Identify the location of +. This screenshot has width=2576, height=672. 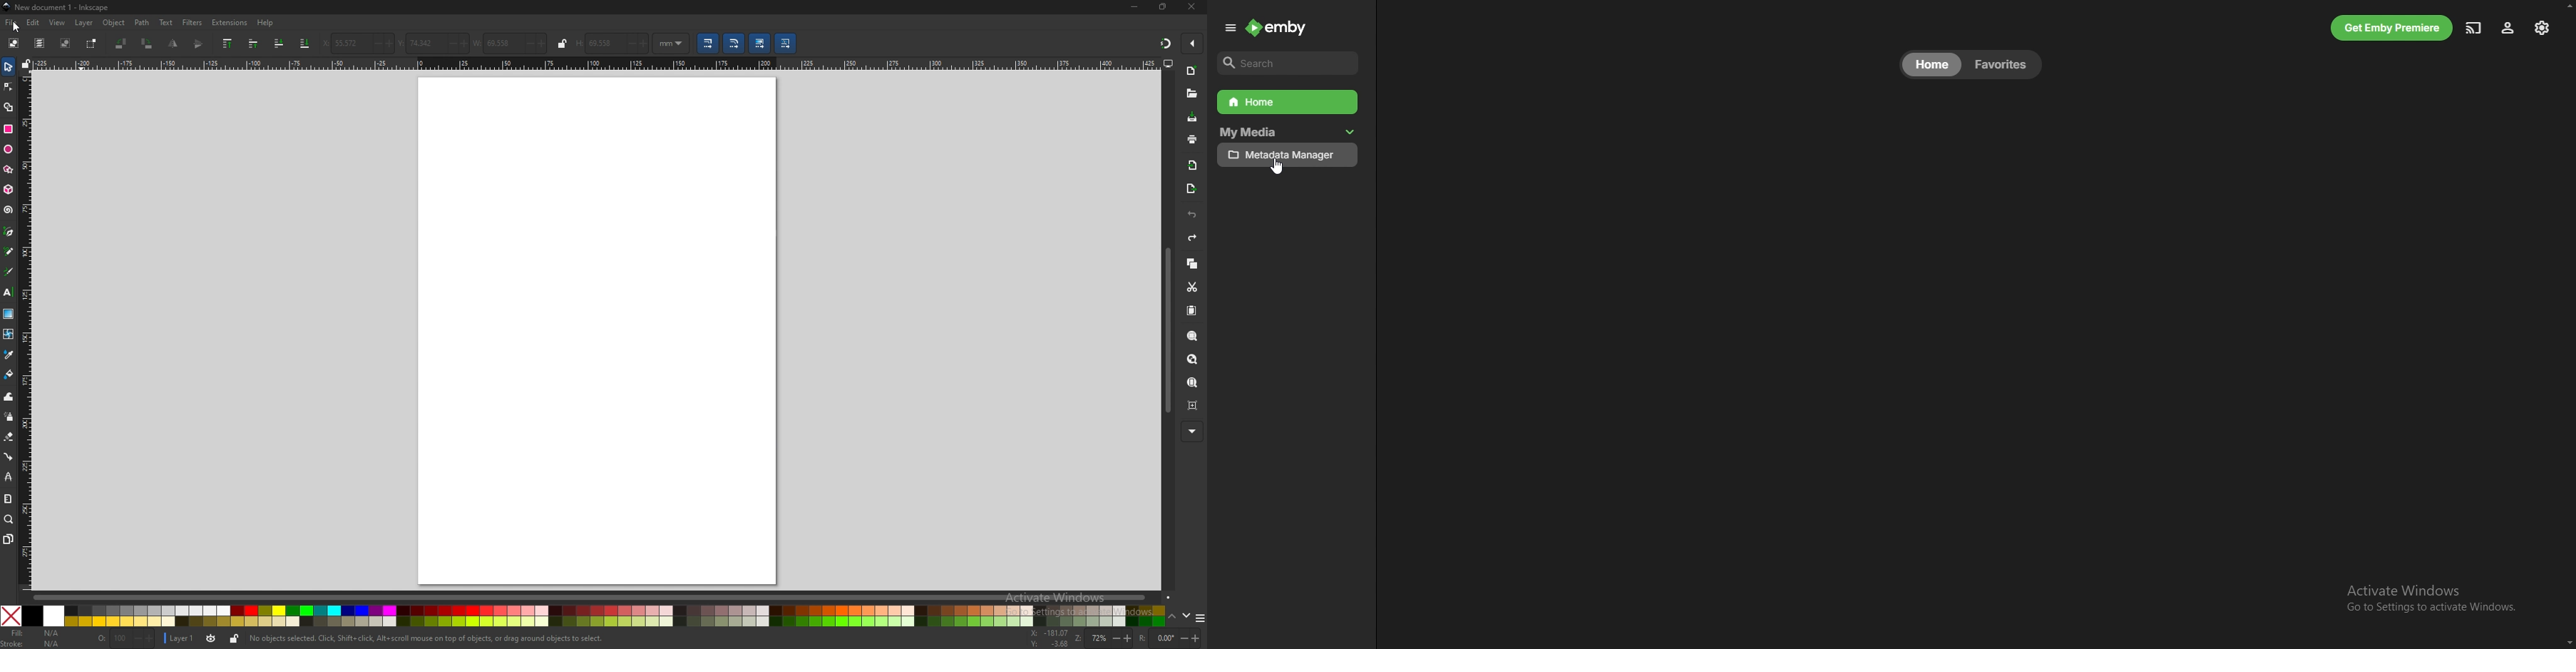
(1198, 638).